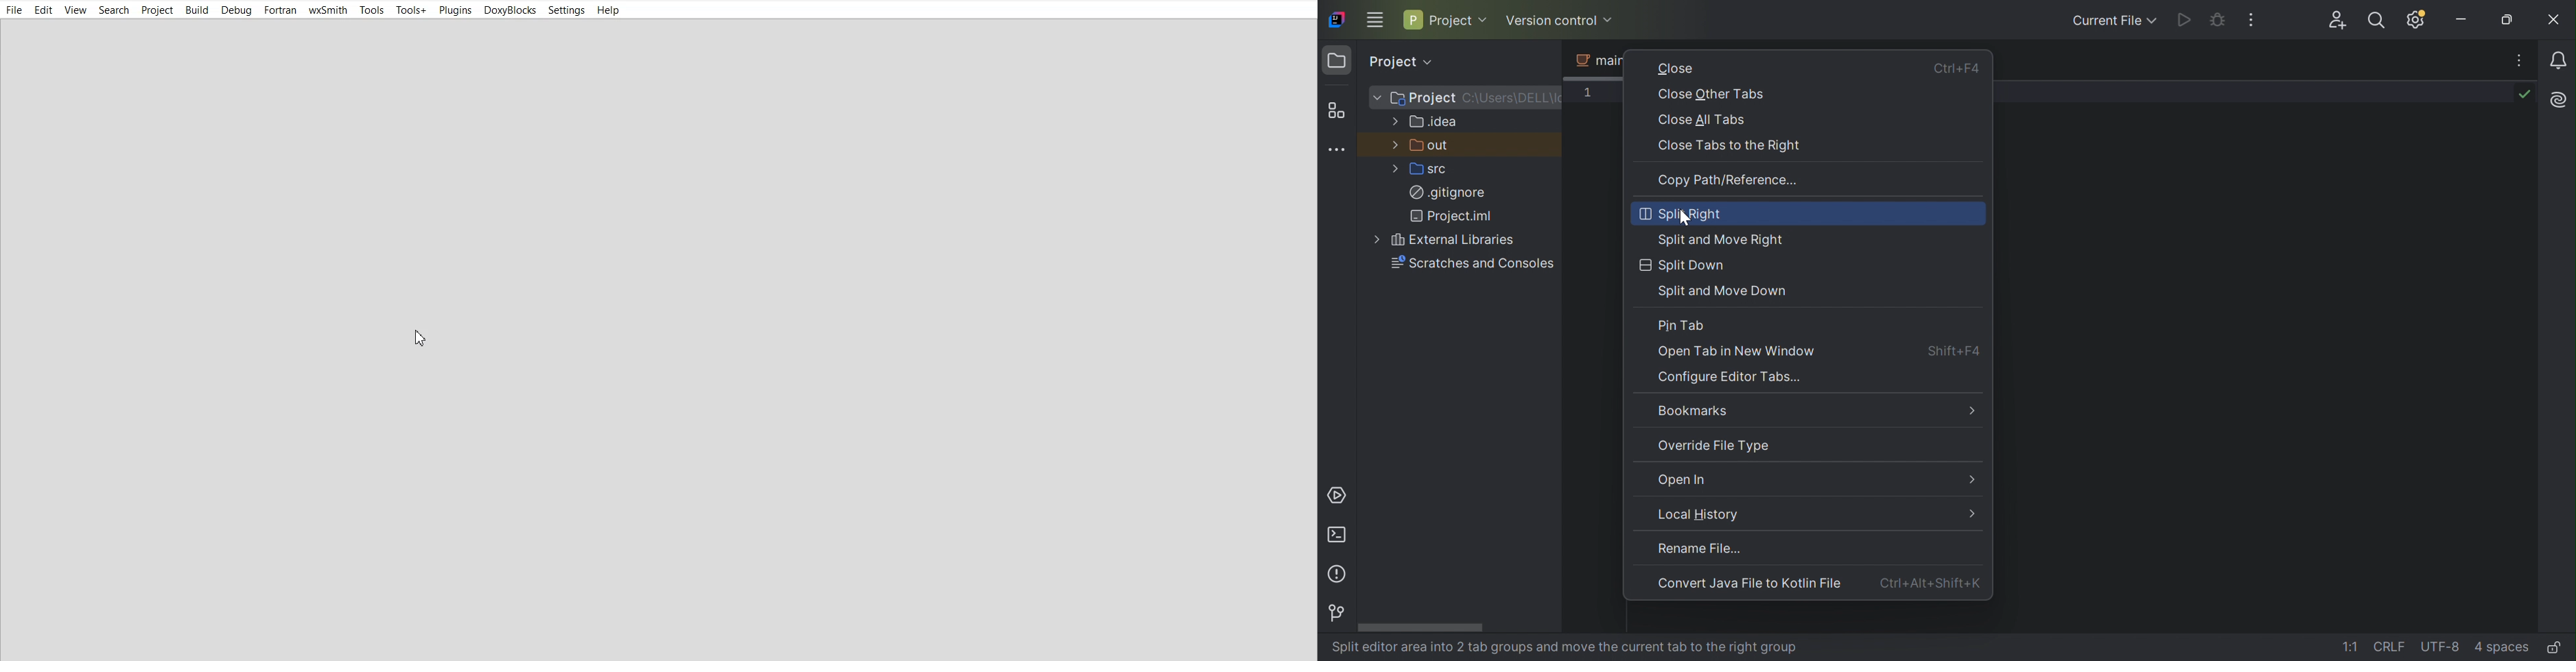 Image resolution: width=2576 pixels, height=672 pixels. Describe the element at coordinates (1721, 242) in the screenshot. I see `Split and more right` at that location.